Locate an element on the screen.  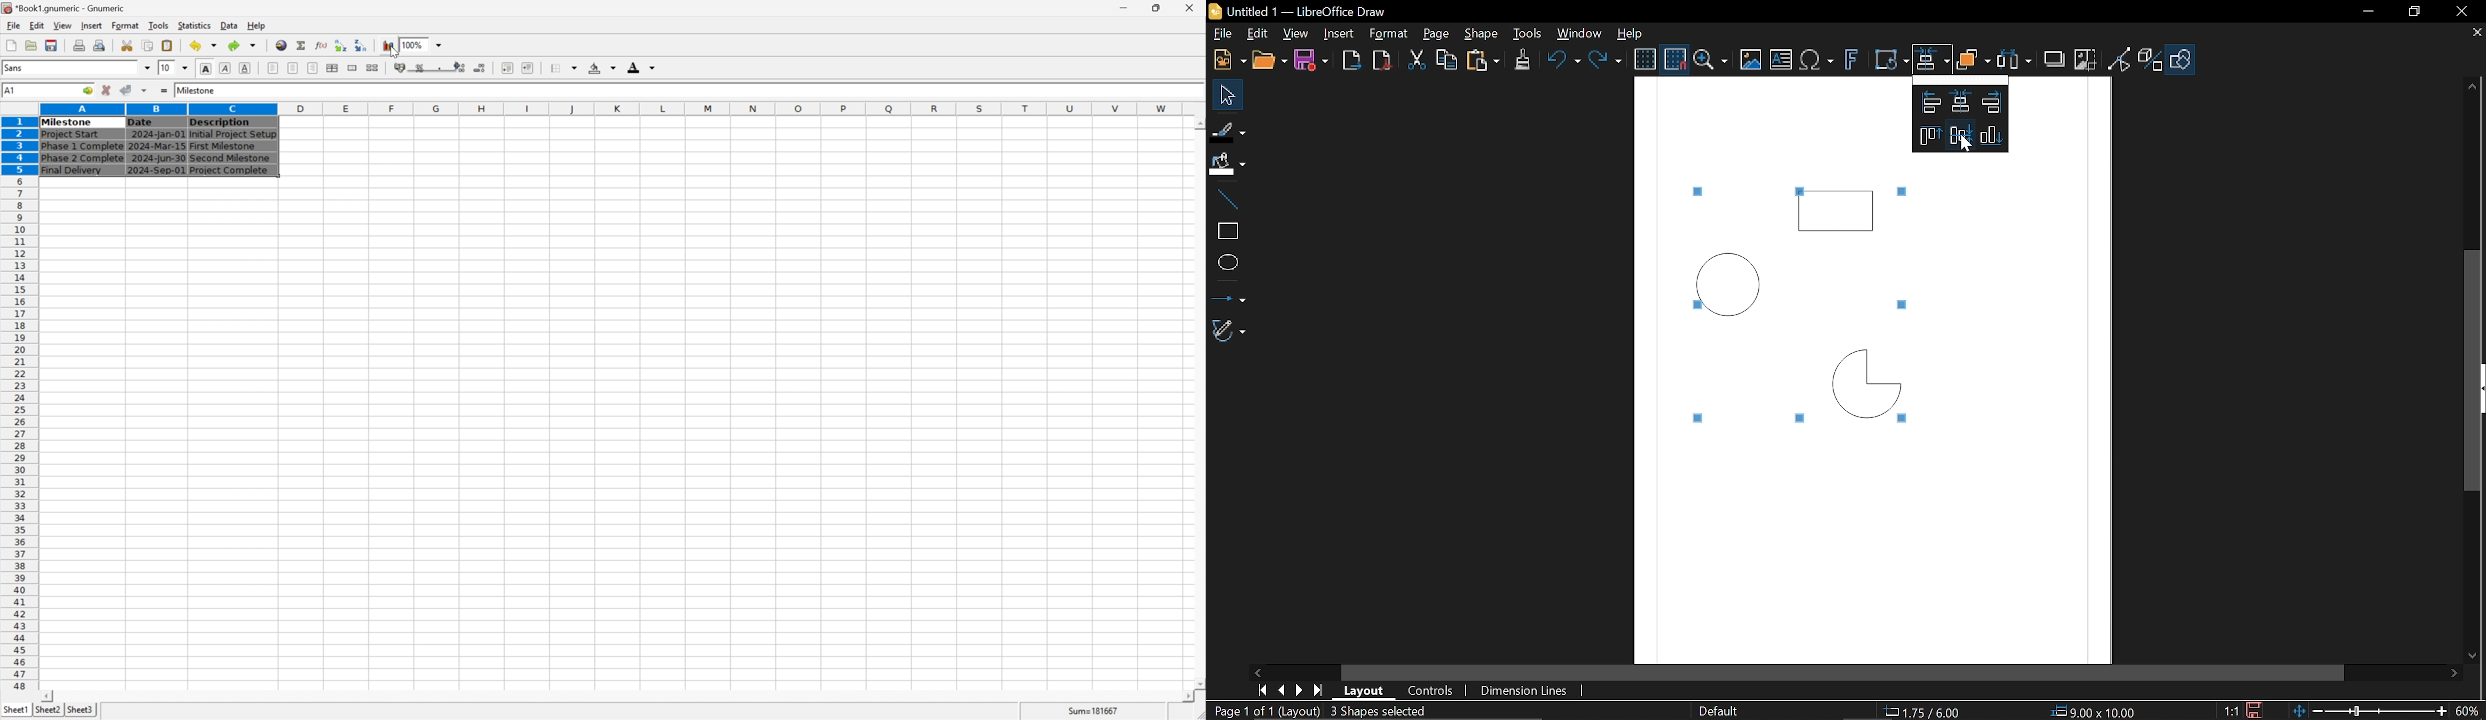
Clone is located at coordinates (1521, 62).